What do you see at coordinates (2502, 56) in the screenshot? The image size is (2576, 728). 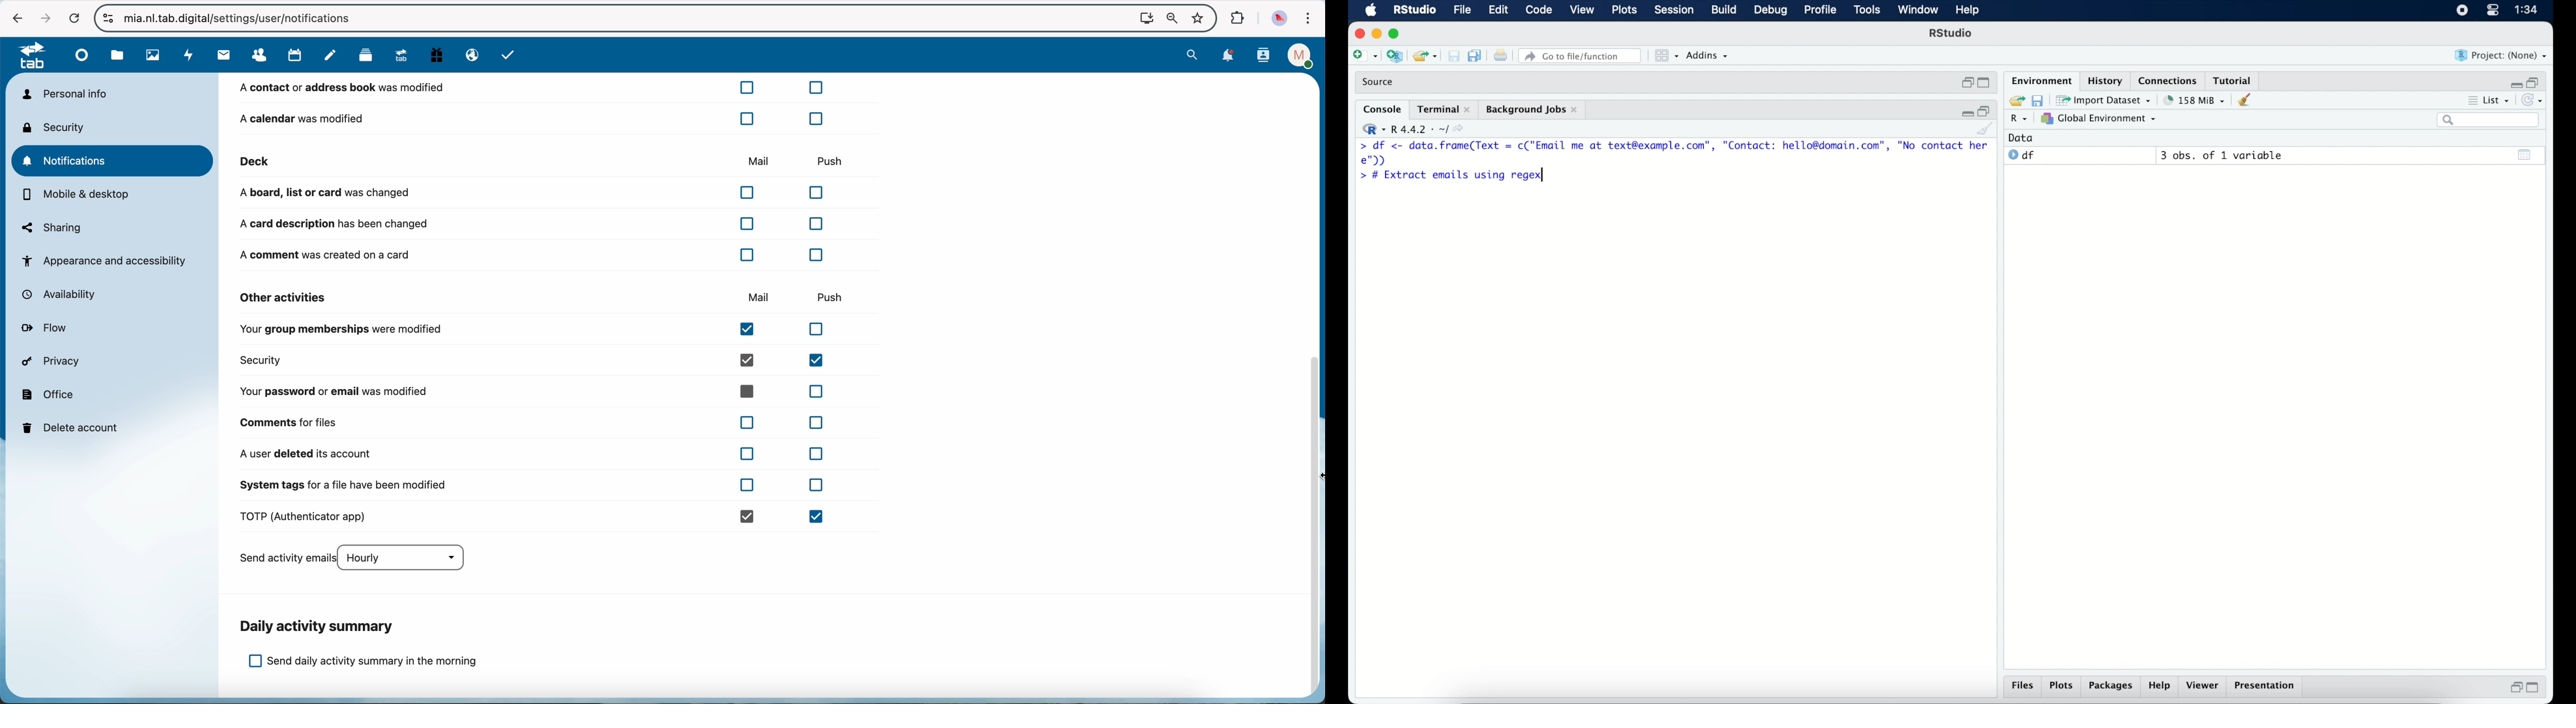 I see `project (none)` at bounding box center [2502, 56].